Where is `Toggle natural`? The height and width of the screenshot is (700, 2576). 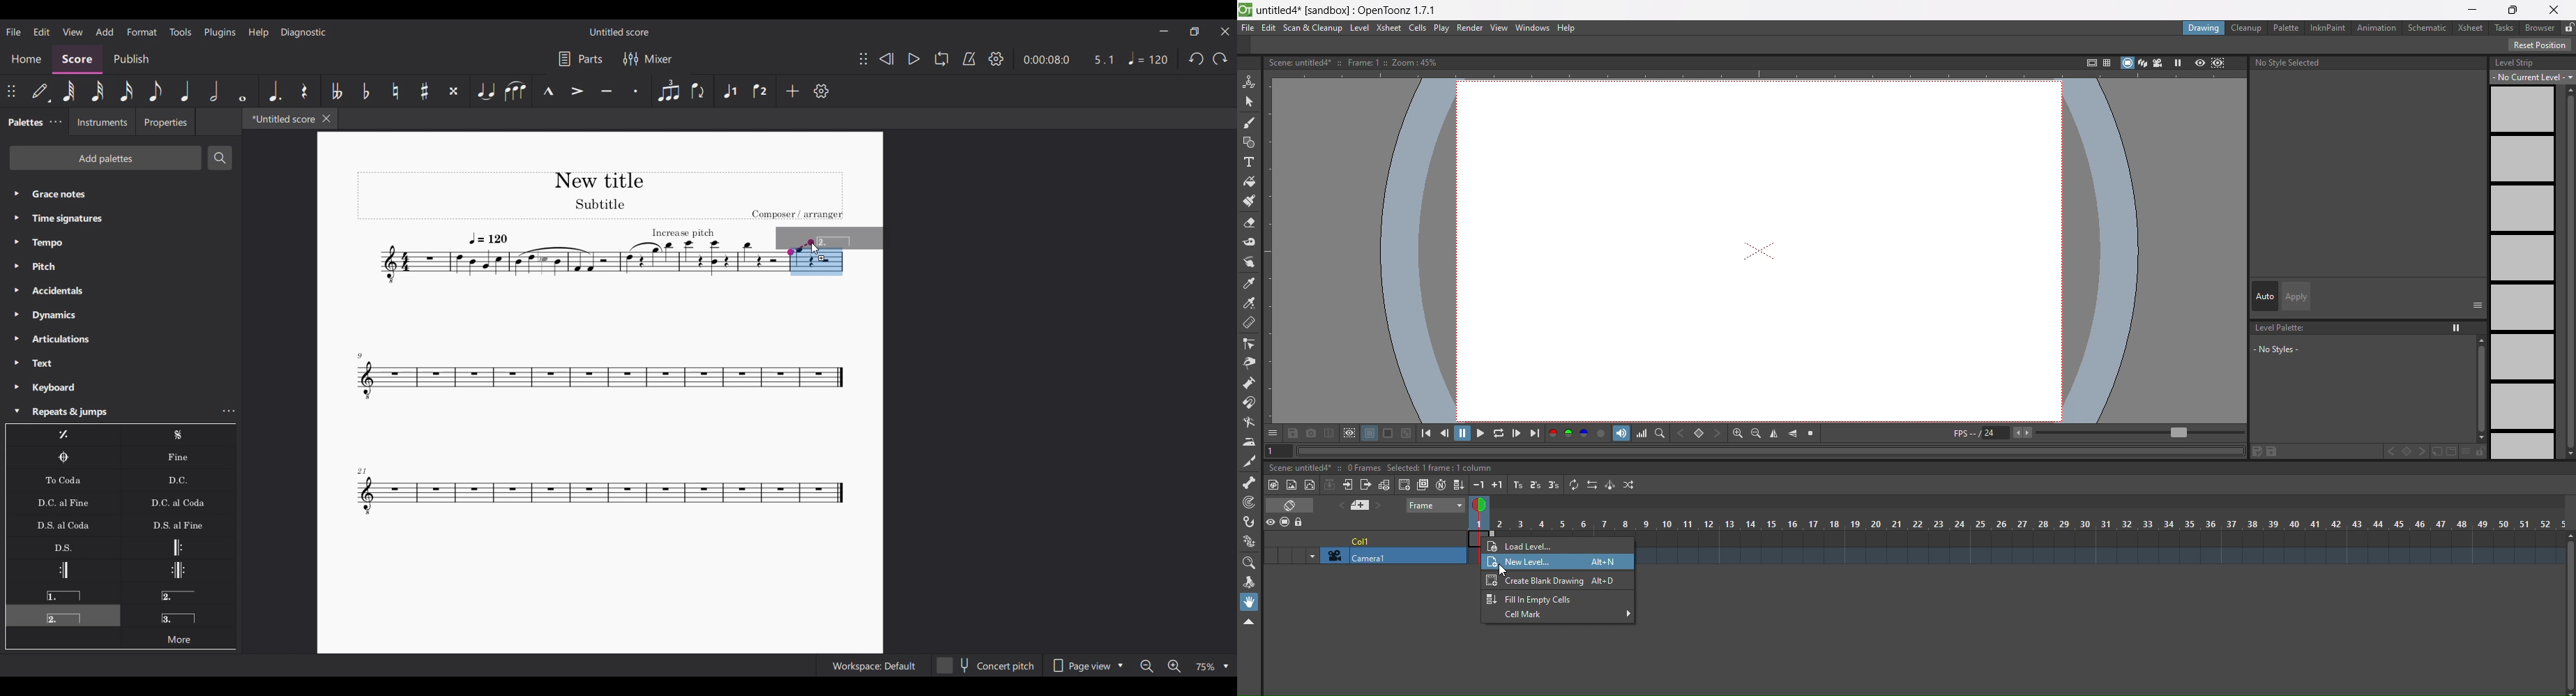
Toggle natural is located at coordinates (395, 91).